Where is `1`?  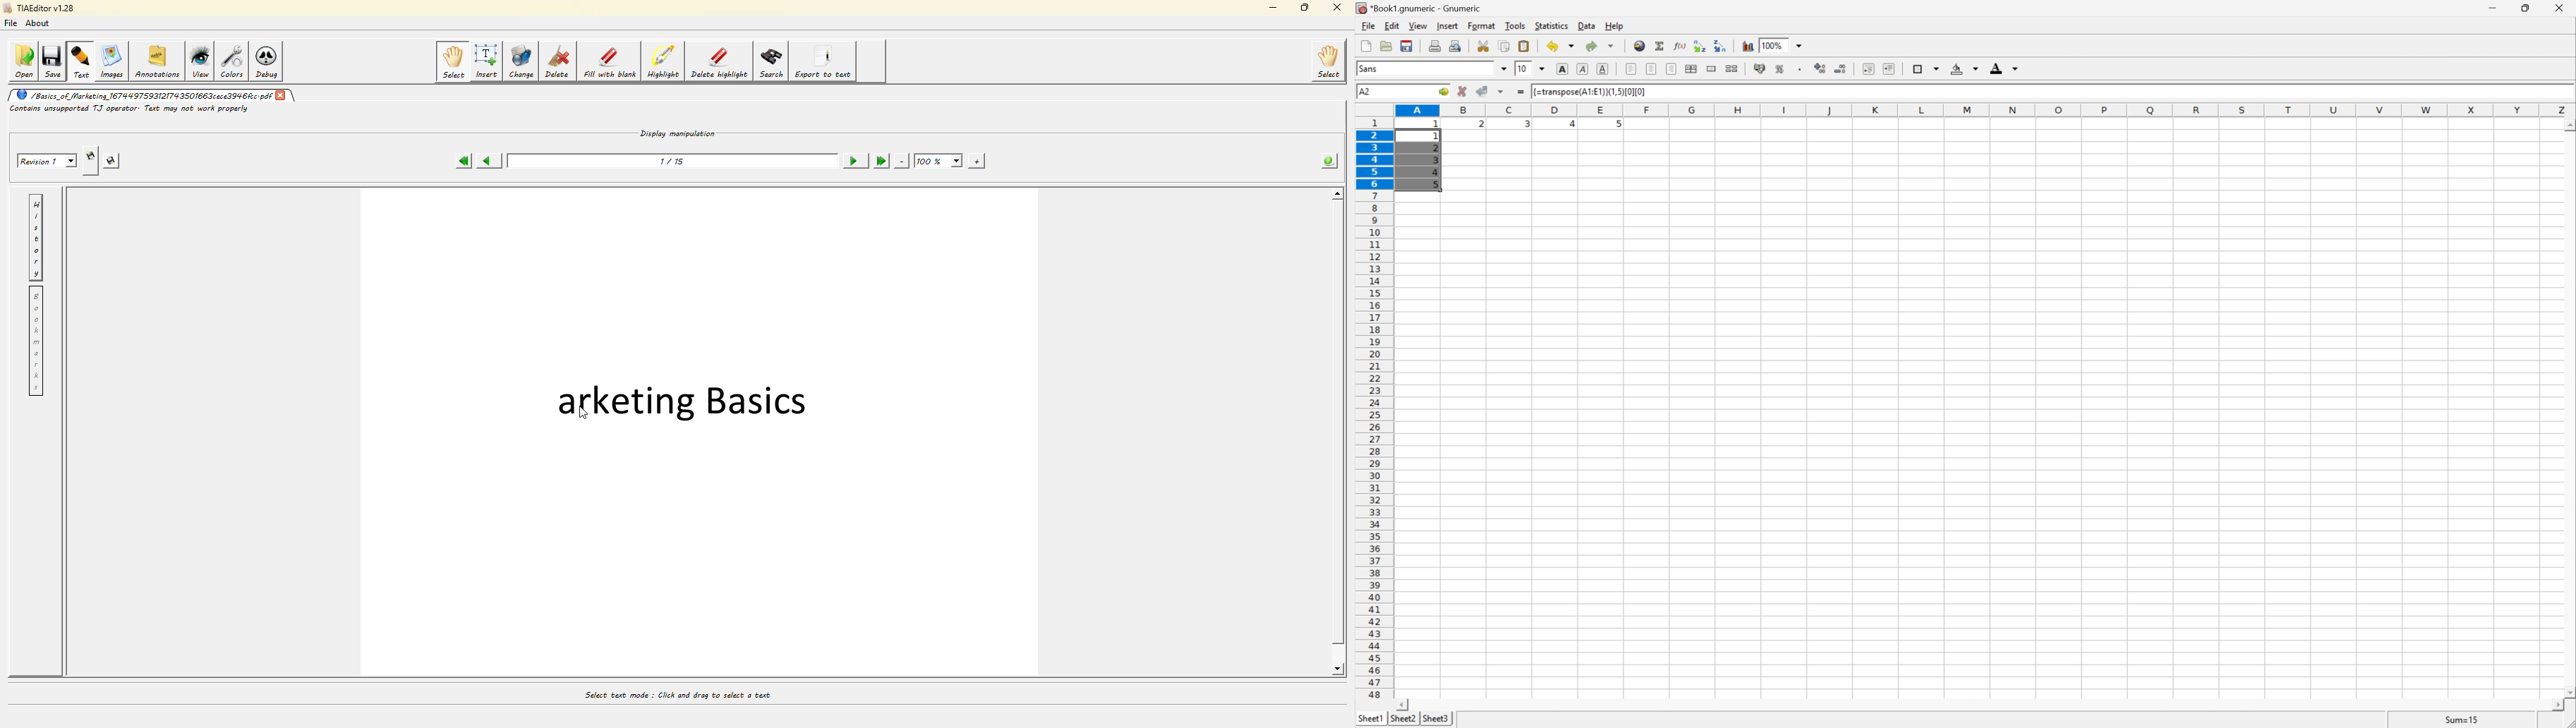
1 is located at coordinates (1436, 126).